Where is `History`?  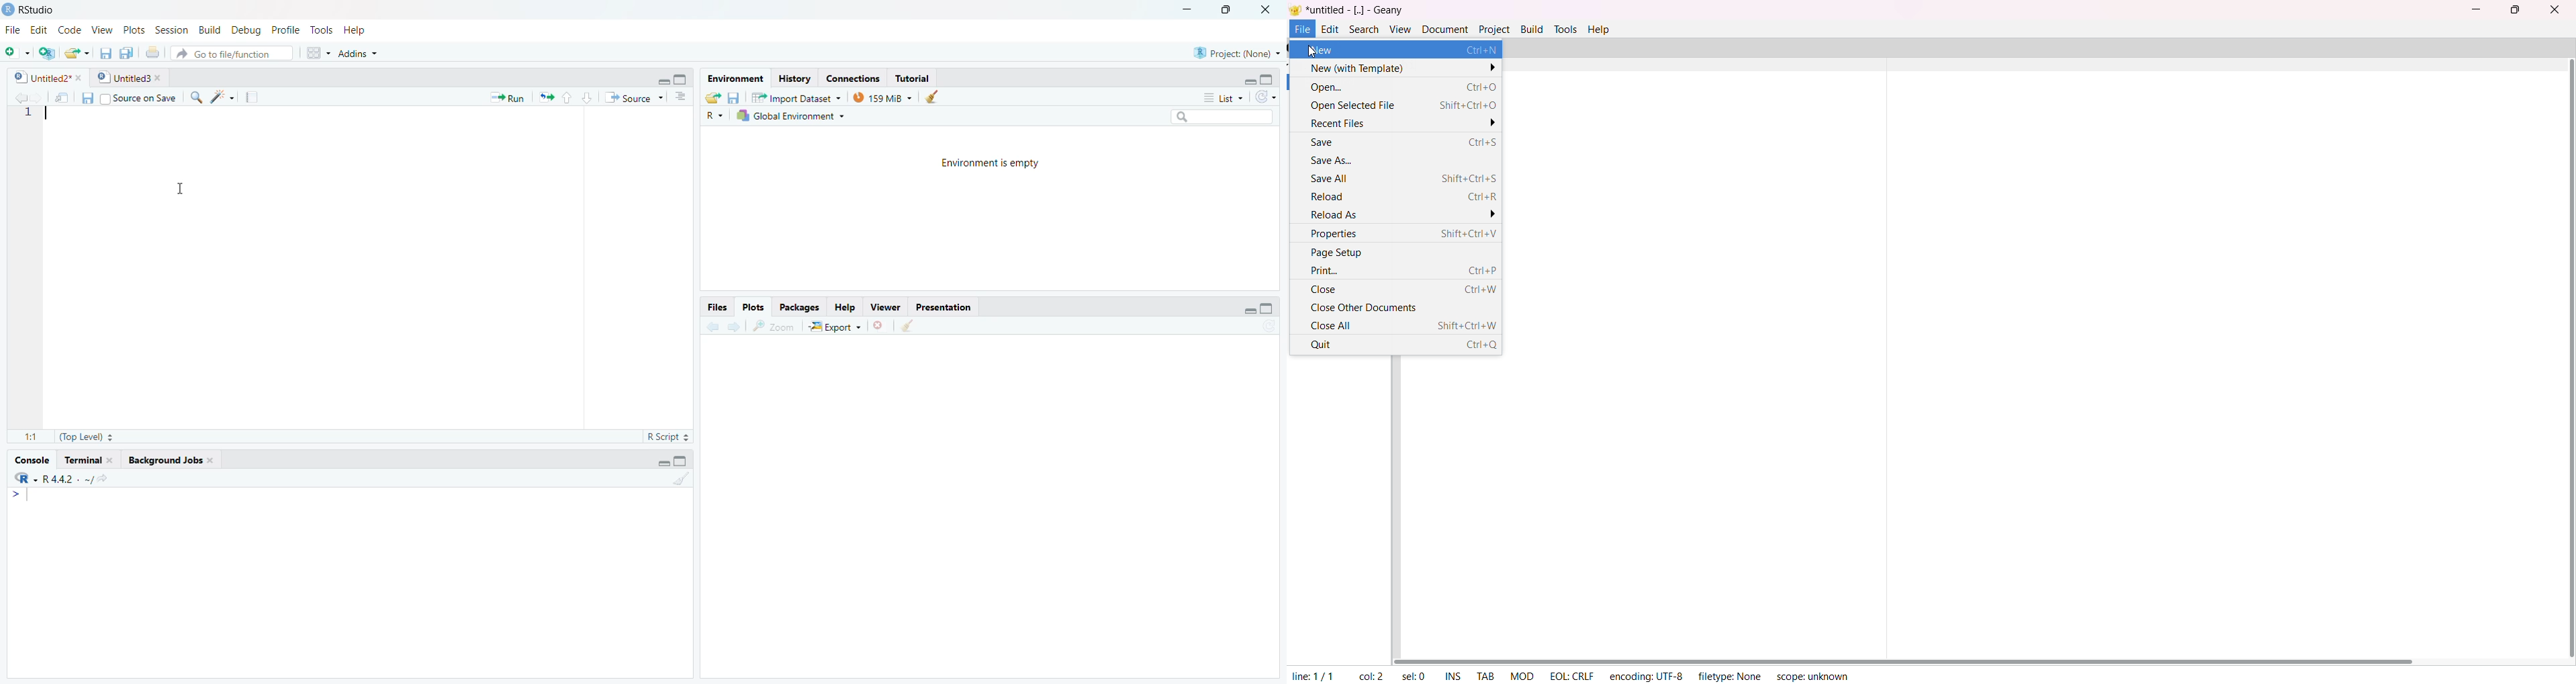
History is located at coordinates (795, 78).